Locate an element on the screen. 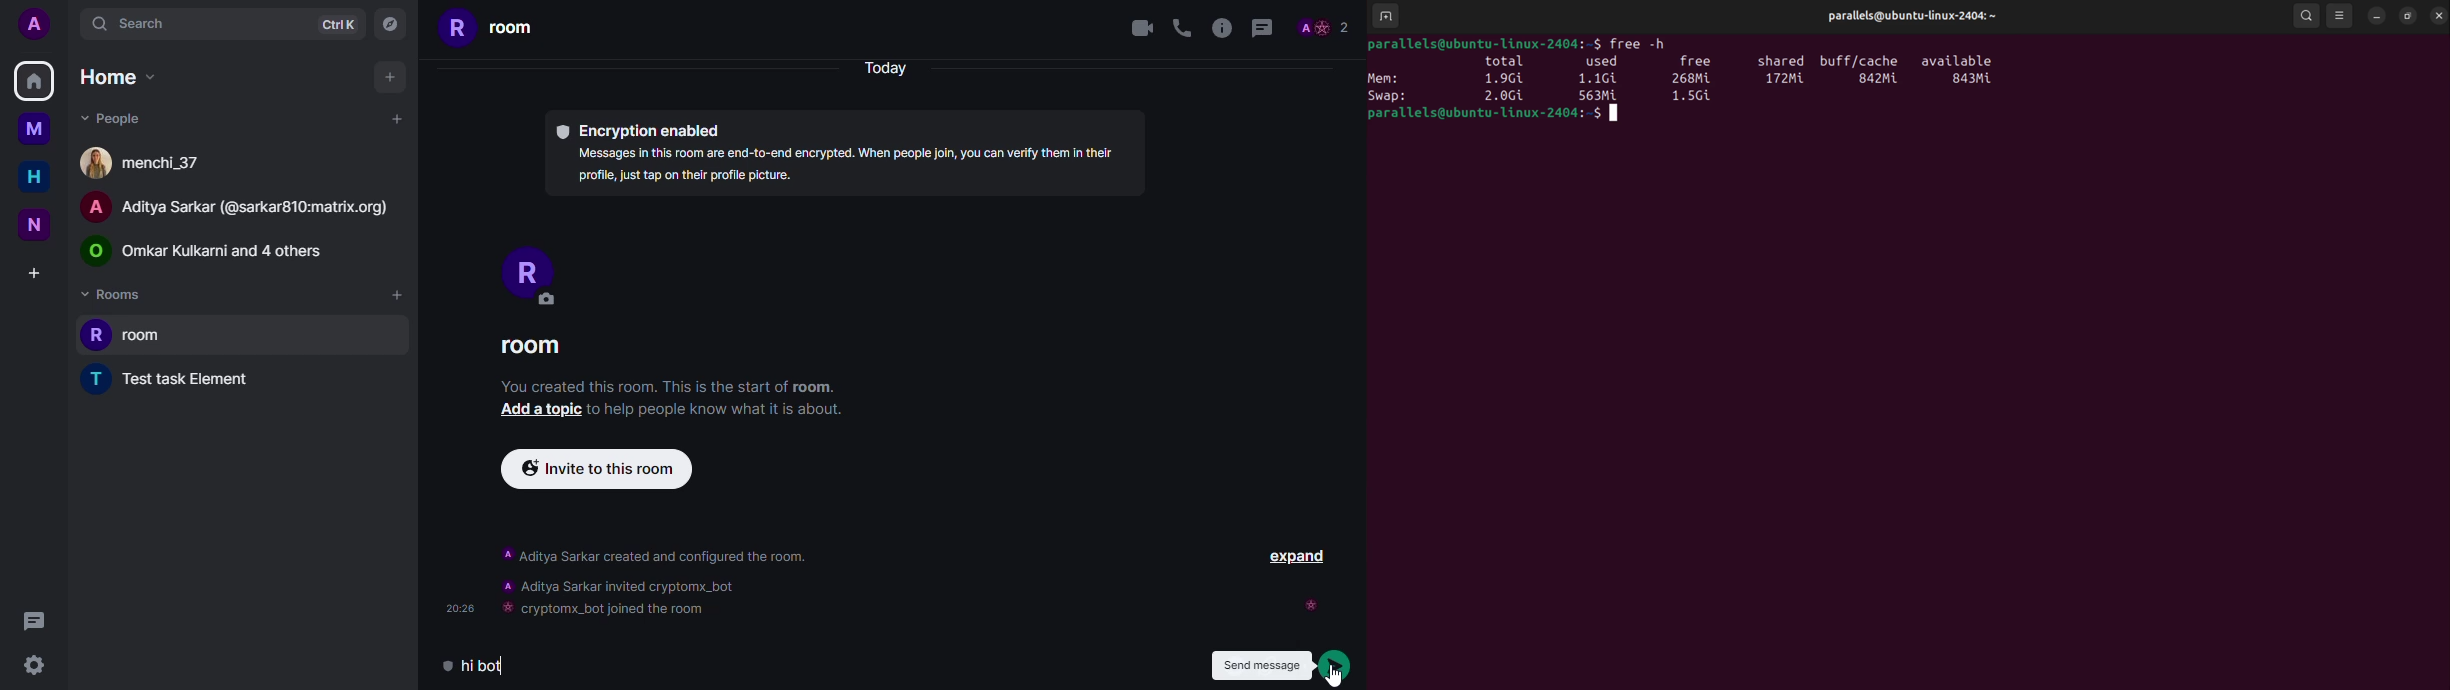 This screenshot has height=700, width=2464. seen is located at coordinates (1311, 605).